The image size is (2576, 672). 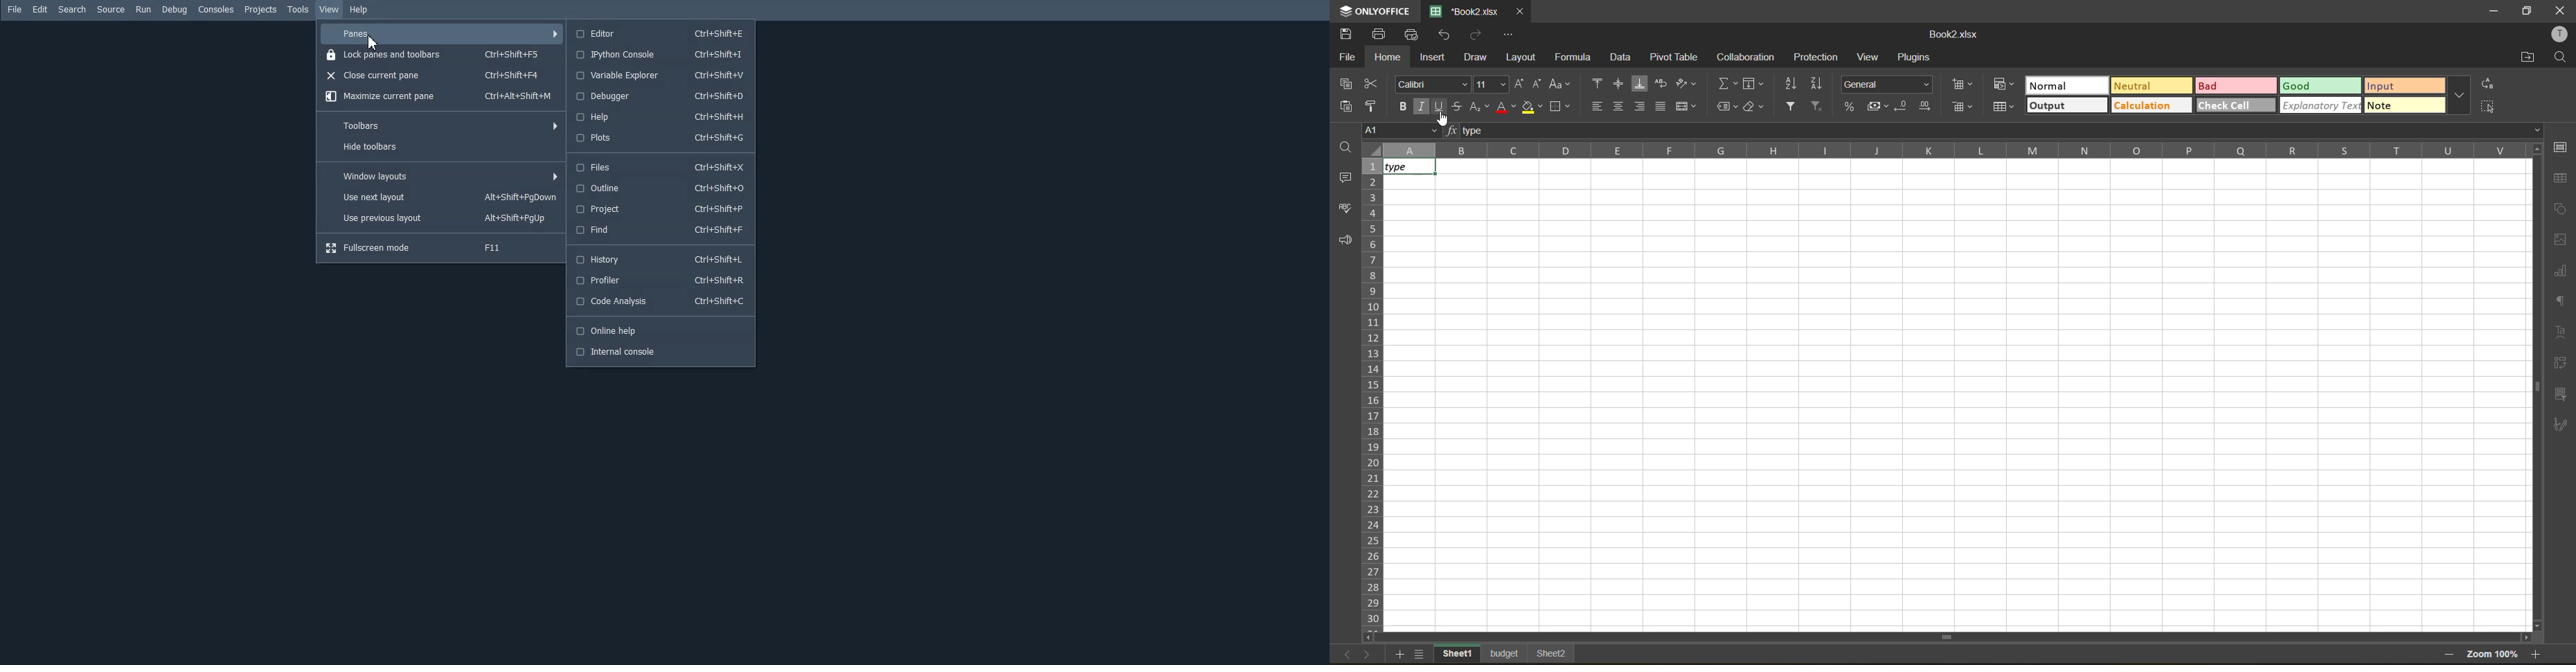 What do you see at coordinates (659, 117) in the screenshot?
I see `Help` at bounding box center [659, 117].